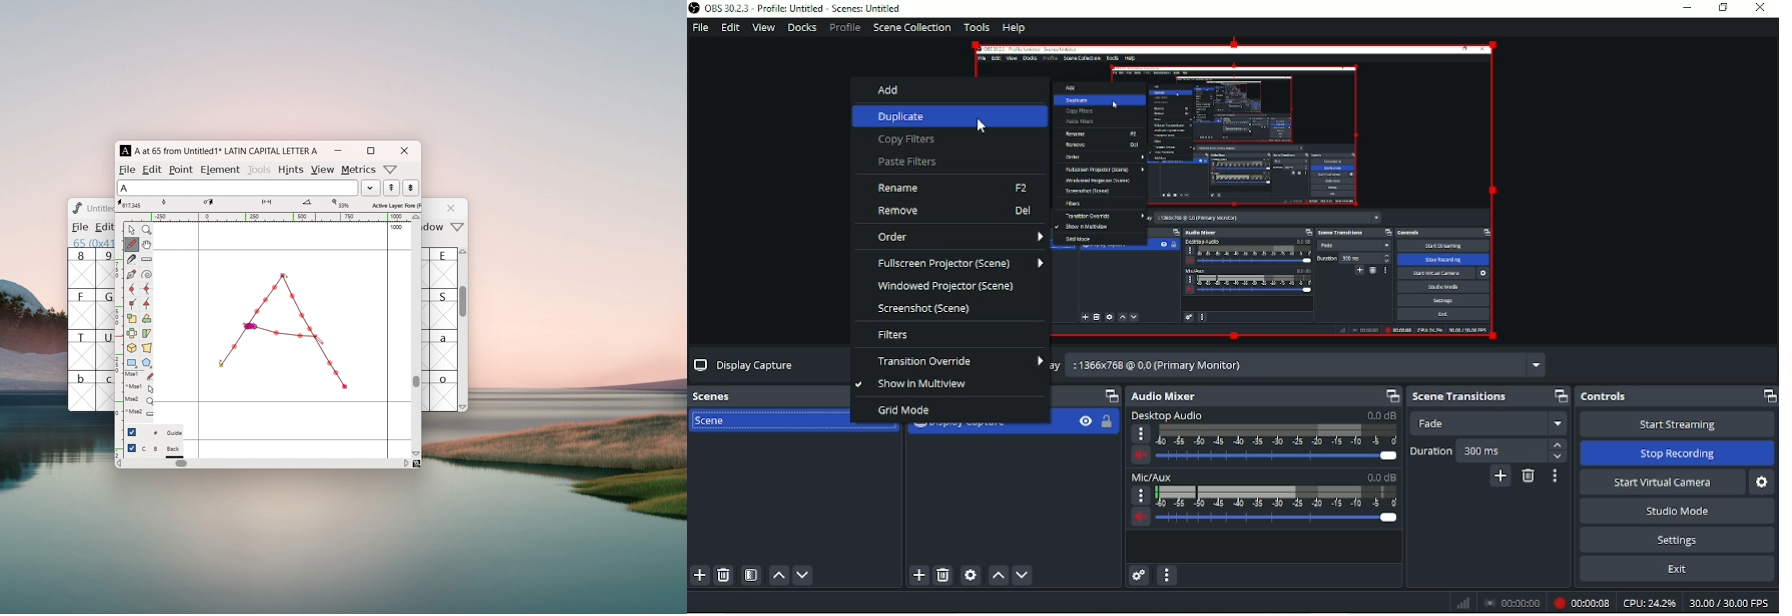 The width and height of the screenshot is (1792, 616). What do you see at coordinates (910, 384) in the screenshot?
I see `Show in Multiview` at bounding box center [910, 384].